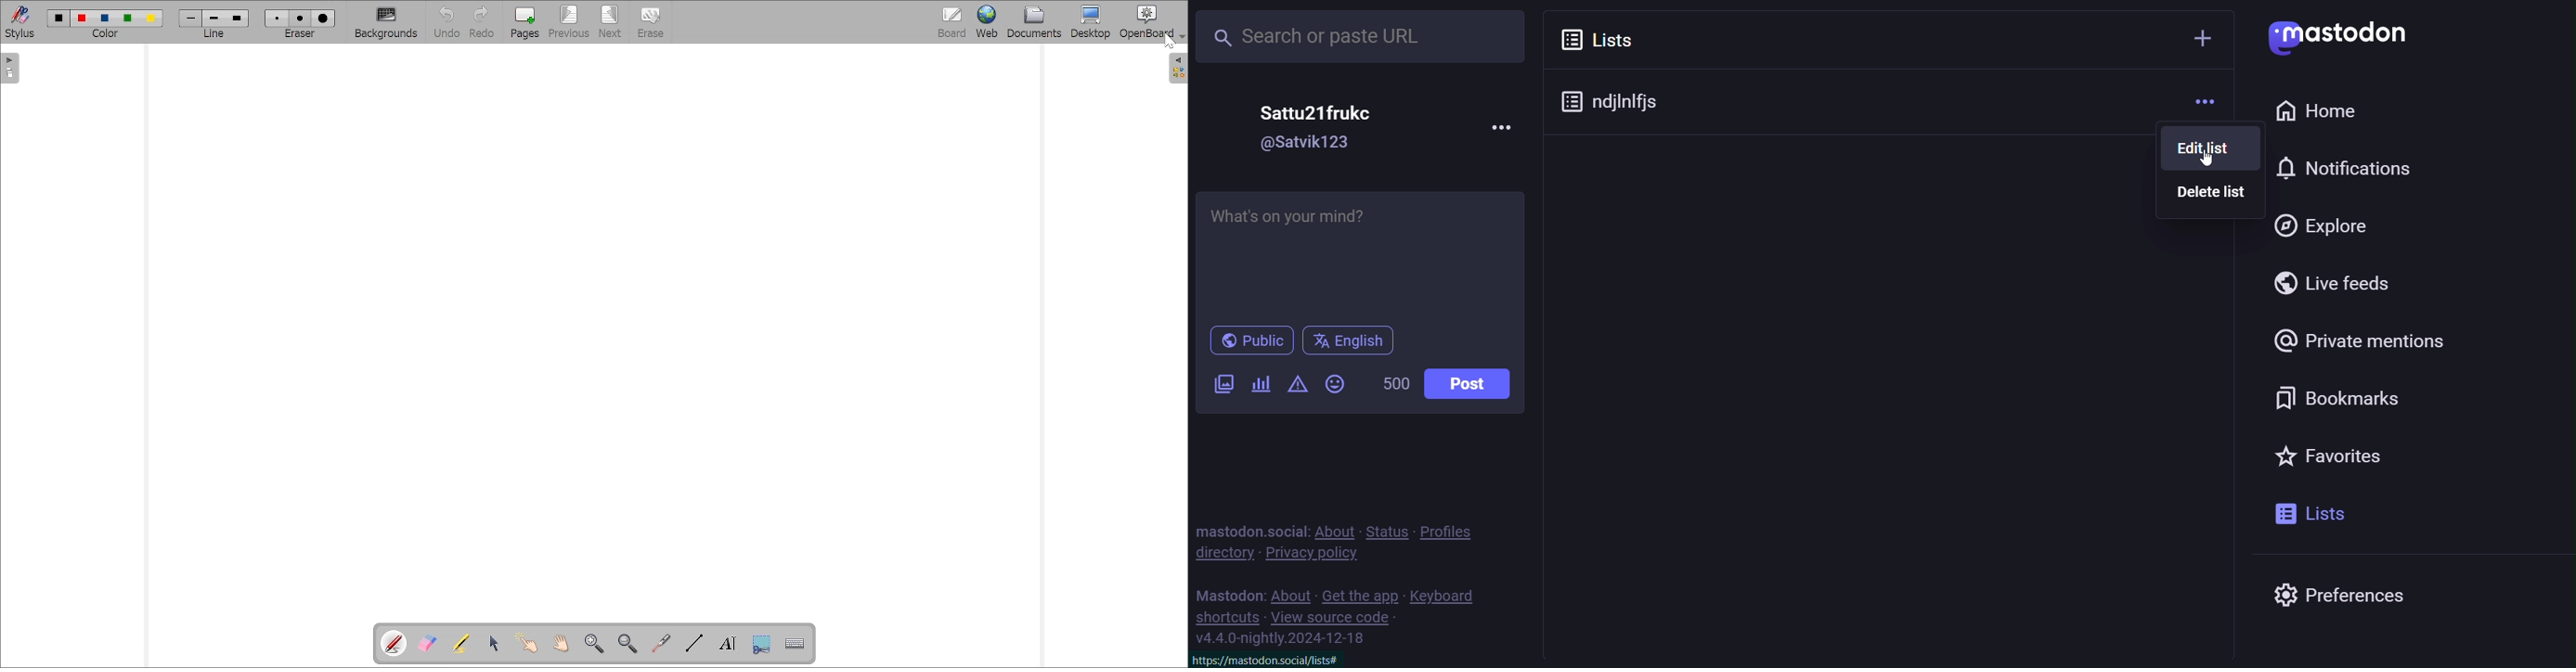  What do you see at coordinates (444, 22) in the screenshot?
I see `` at bounding box center [444, 22].